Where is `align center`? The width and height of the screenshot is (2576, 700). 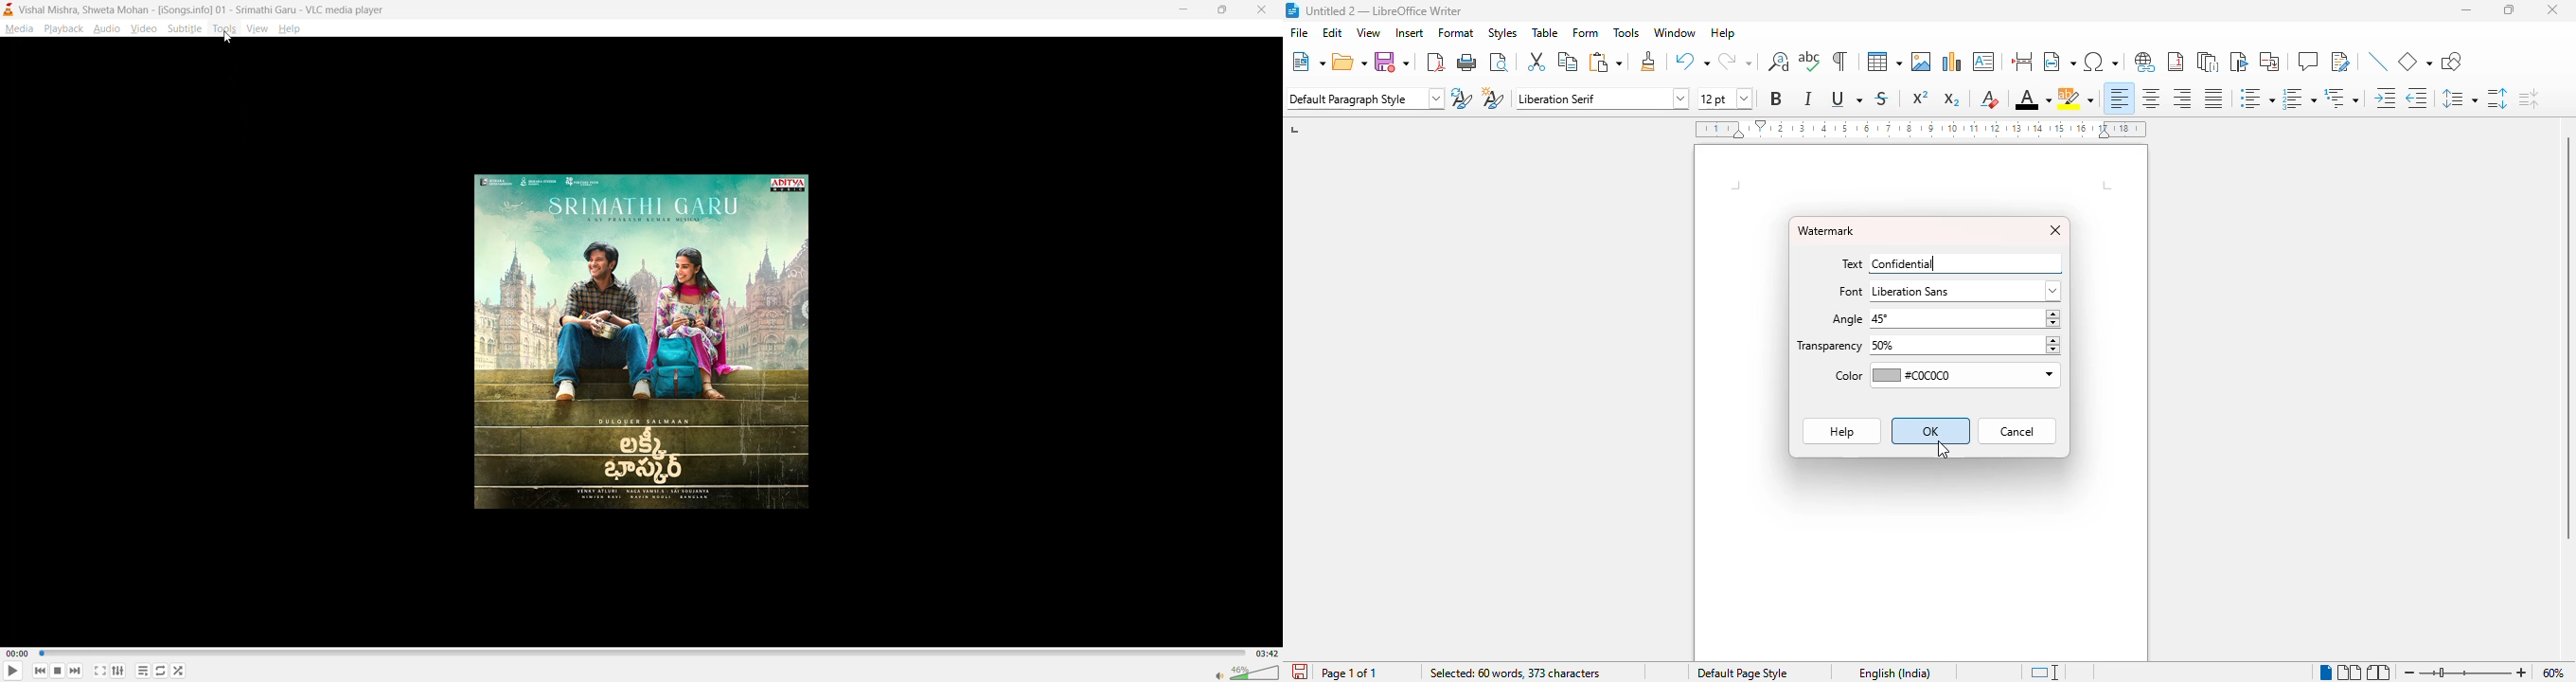 align center is located at coordinates (2151, 98).